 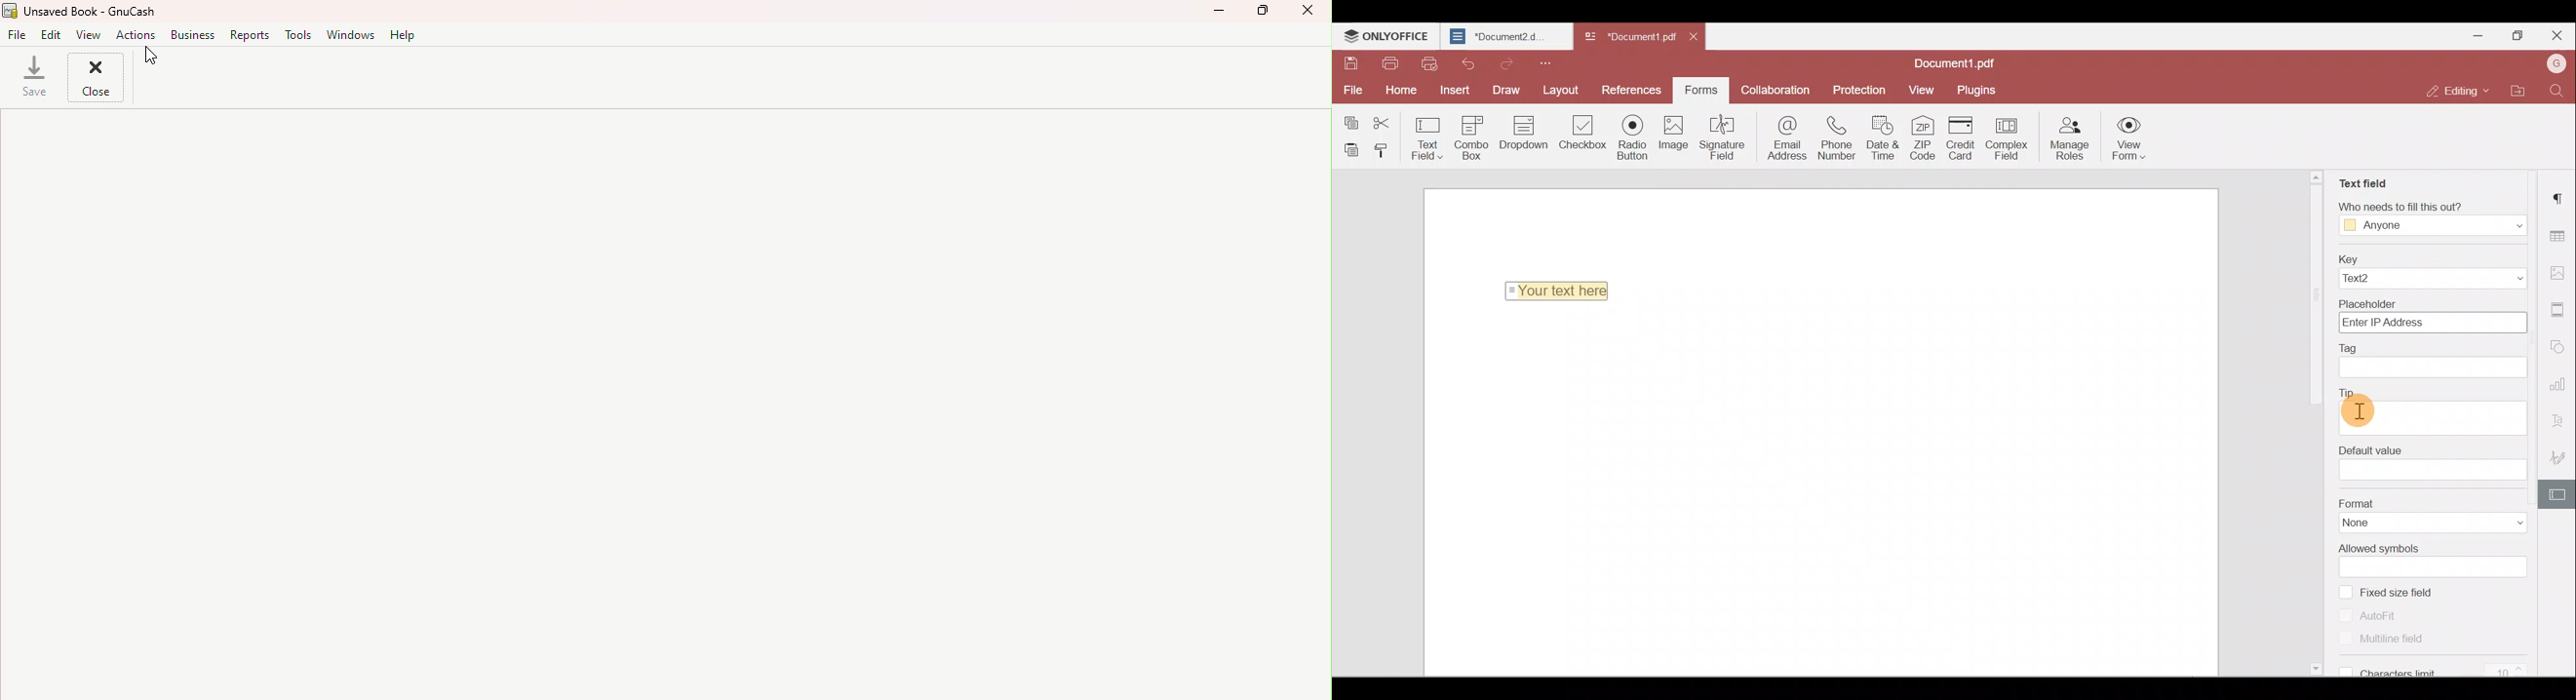 What do you see at coordinates (2343, 670) in the screenshot?
I see `checkbox` at bounding box center [2343, 670].